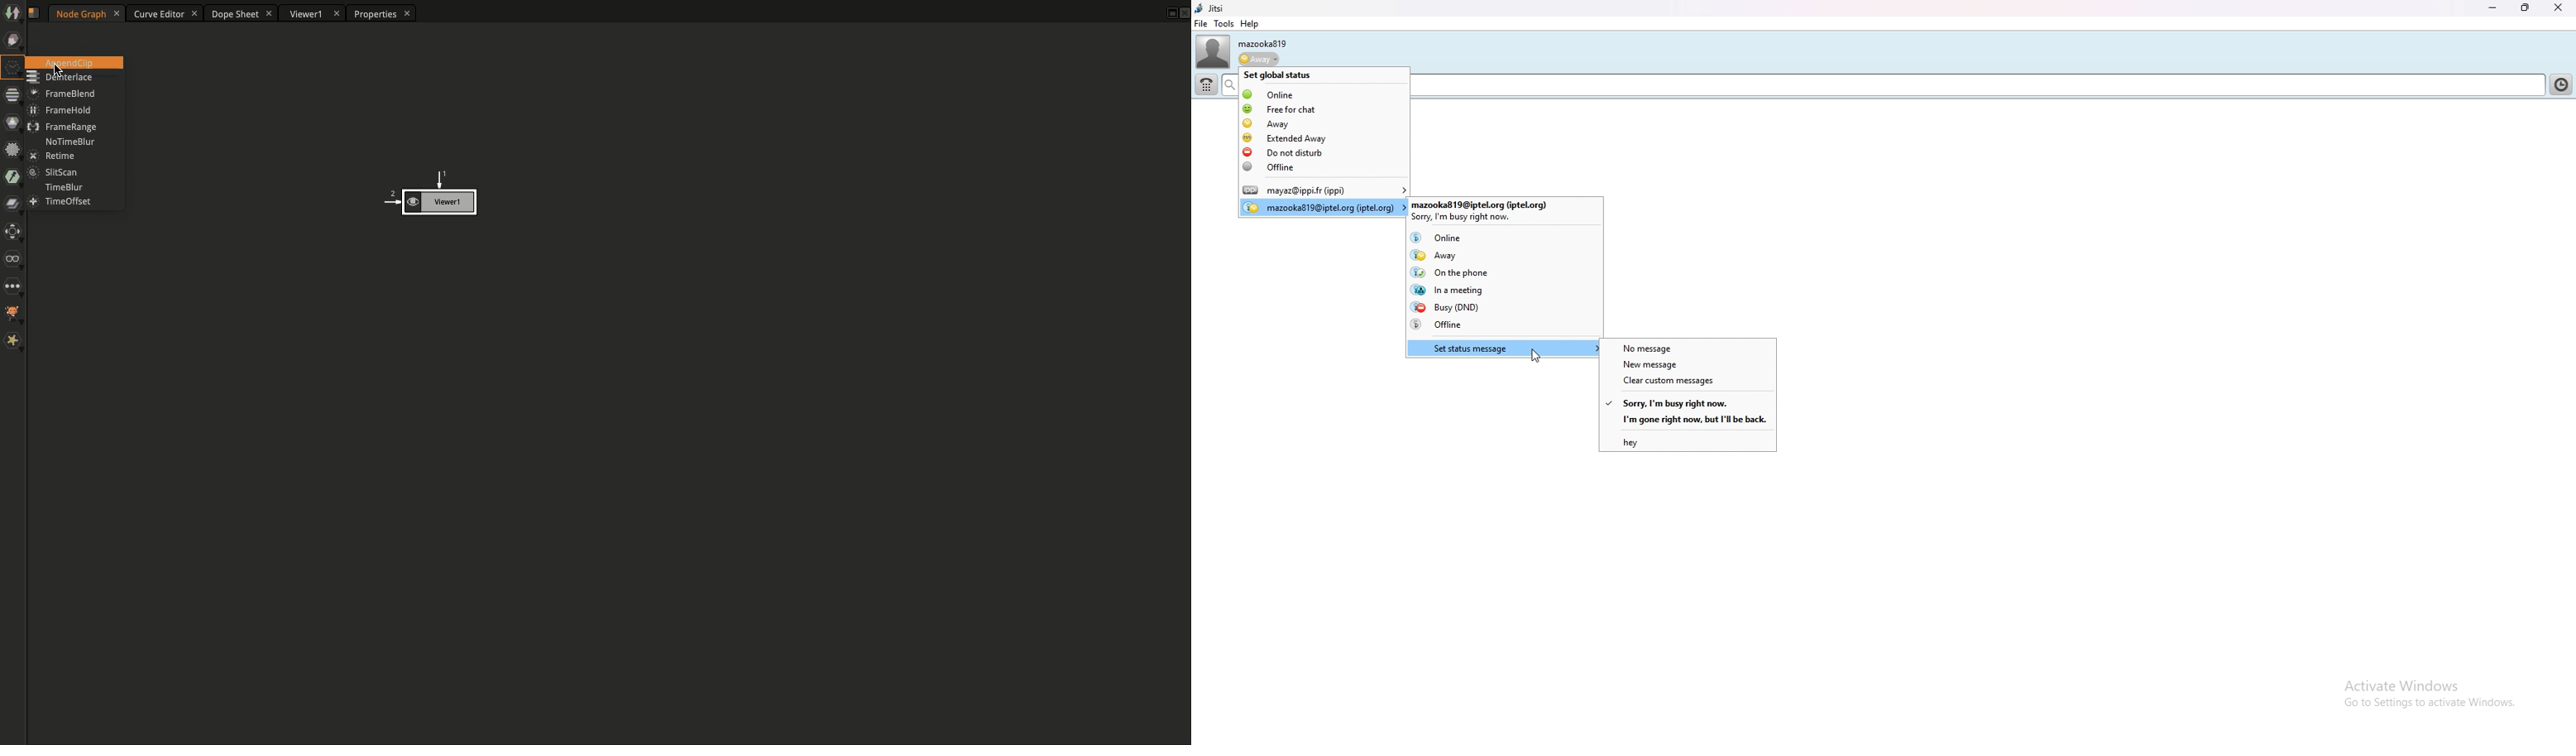 The height and width of the screenshot is (756, 2576). What do you see at coordinates (2415, 695) in the screenshot?
I see `active windows go to settings to achieve windows` at bounding box center [2415, 695].